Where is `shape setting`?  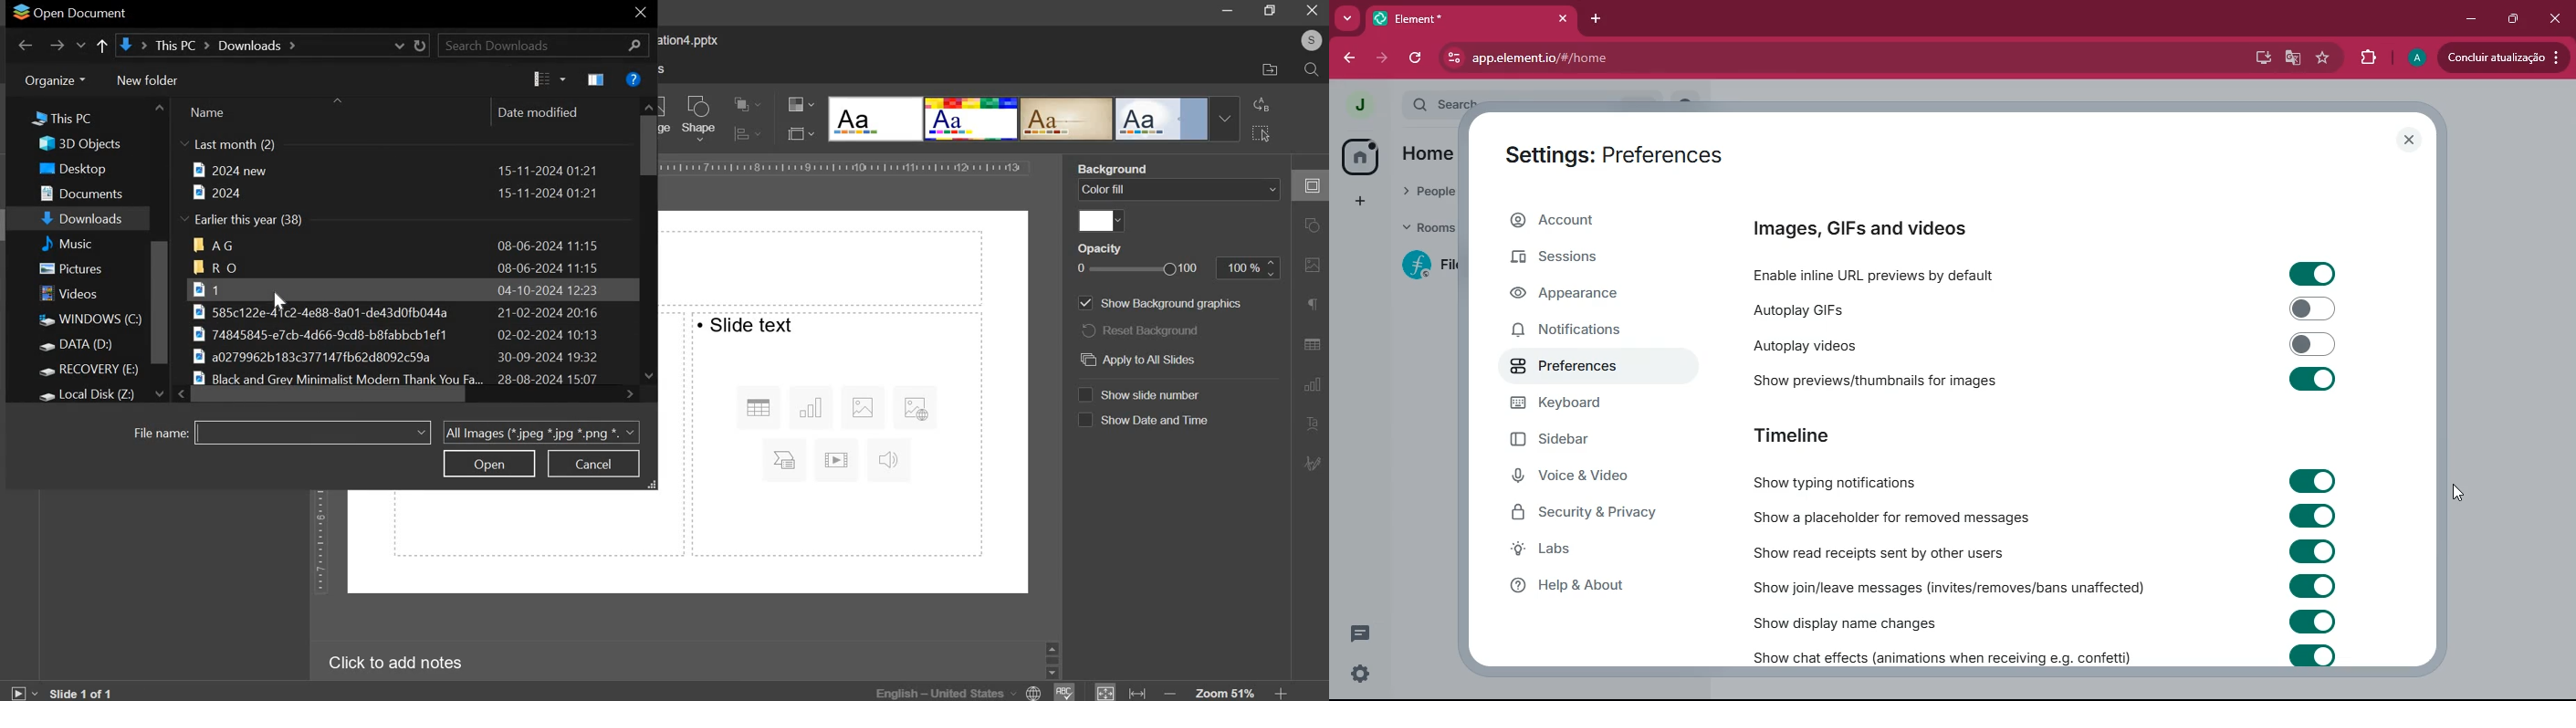
shape setting is located at coordinates (1314, 227).